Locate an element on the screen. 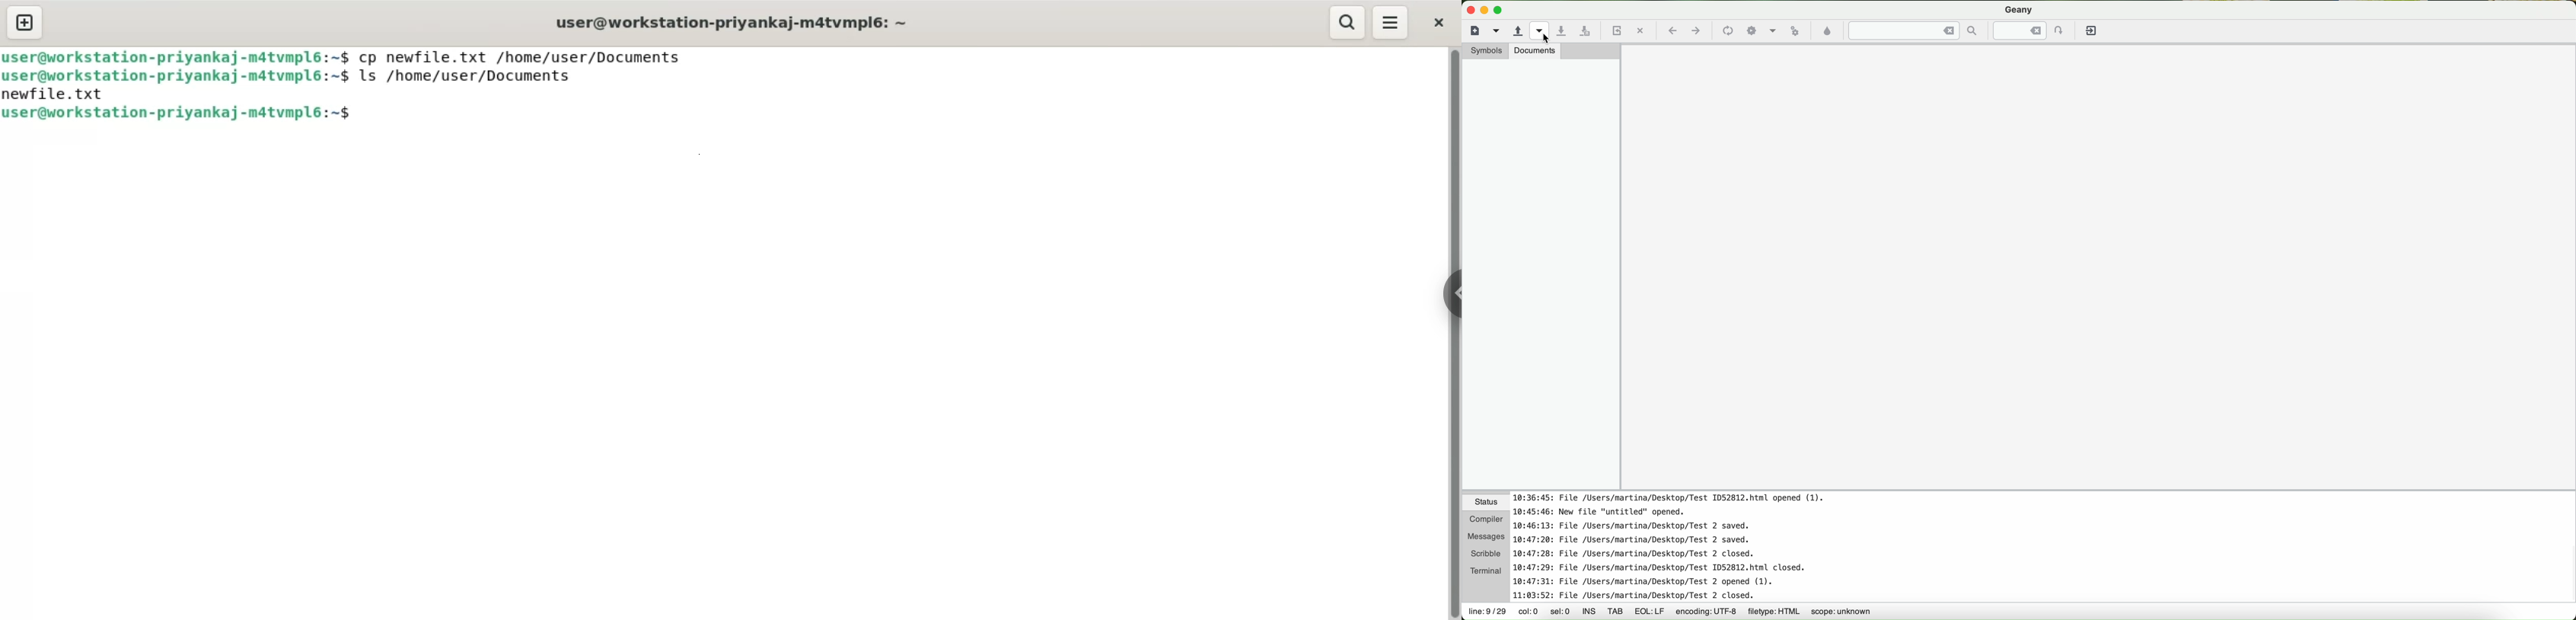 The height and width of the screenshot is (644, 2576). menu is located at coordinates (1392, 22).